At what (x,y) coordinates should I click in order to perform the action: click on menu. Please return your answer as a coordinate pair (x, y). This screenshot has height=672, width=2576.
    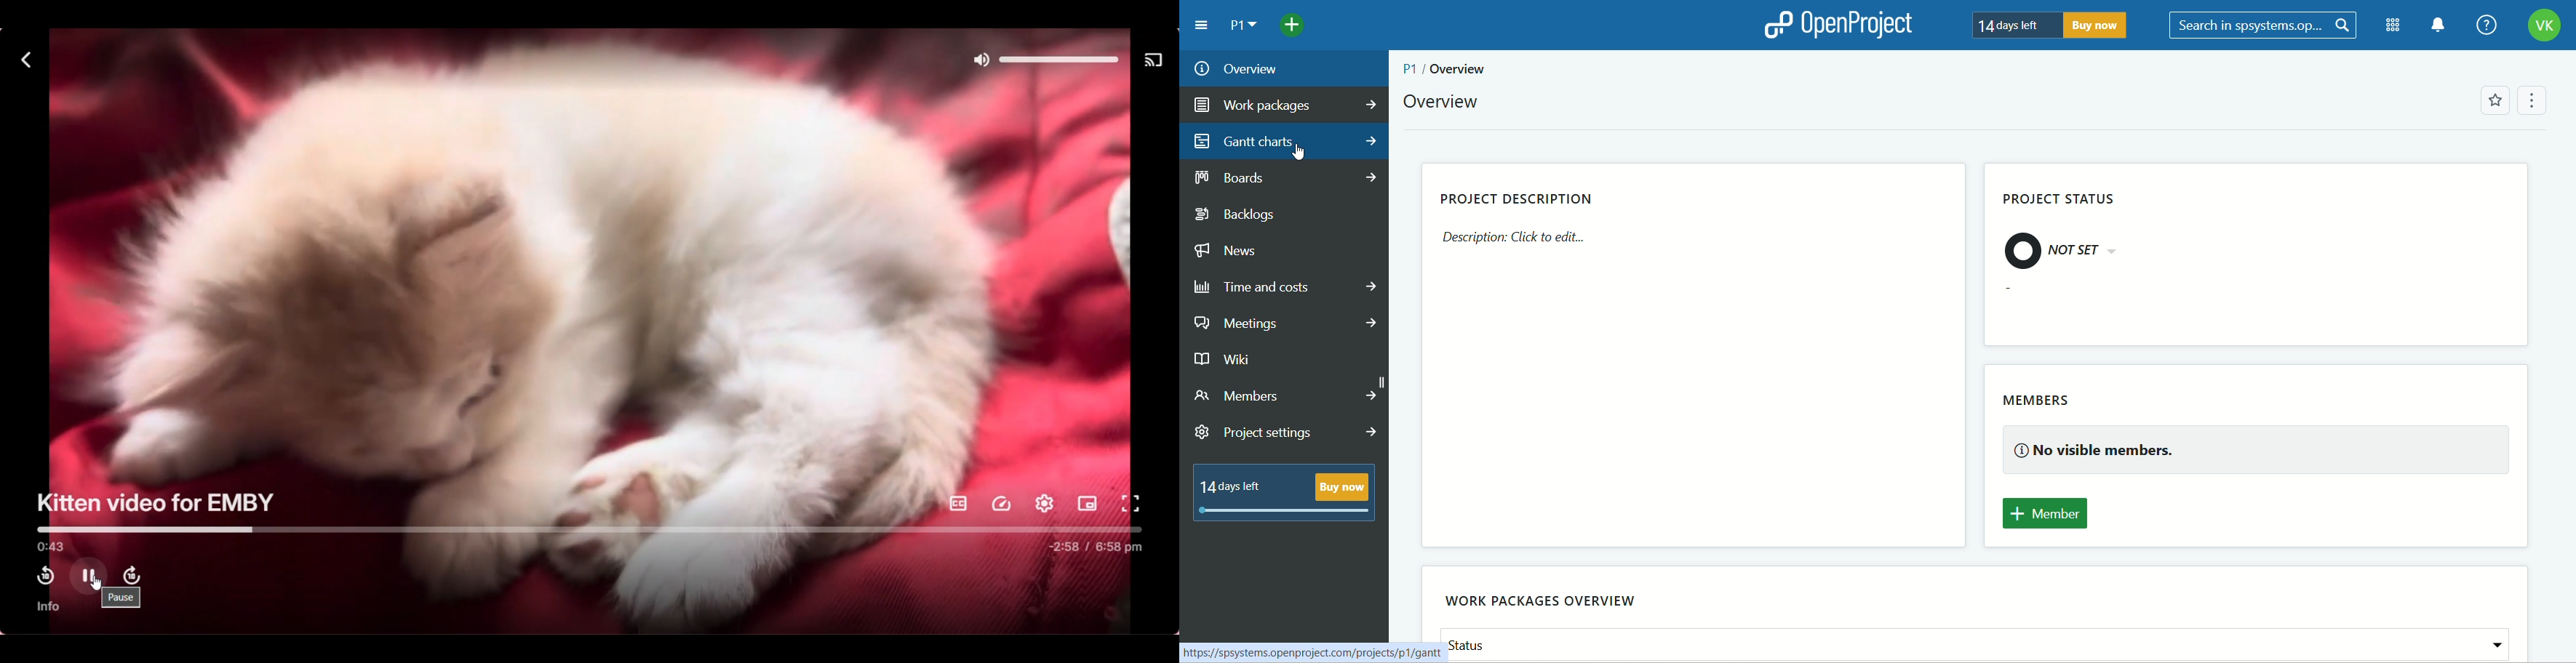
    Looking at the image, I should click on (1203, 25).